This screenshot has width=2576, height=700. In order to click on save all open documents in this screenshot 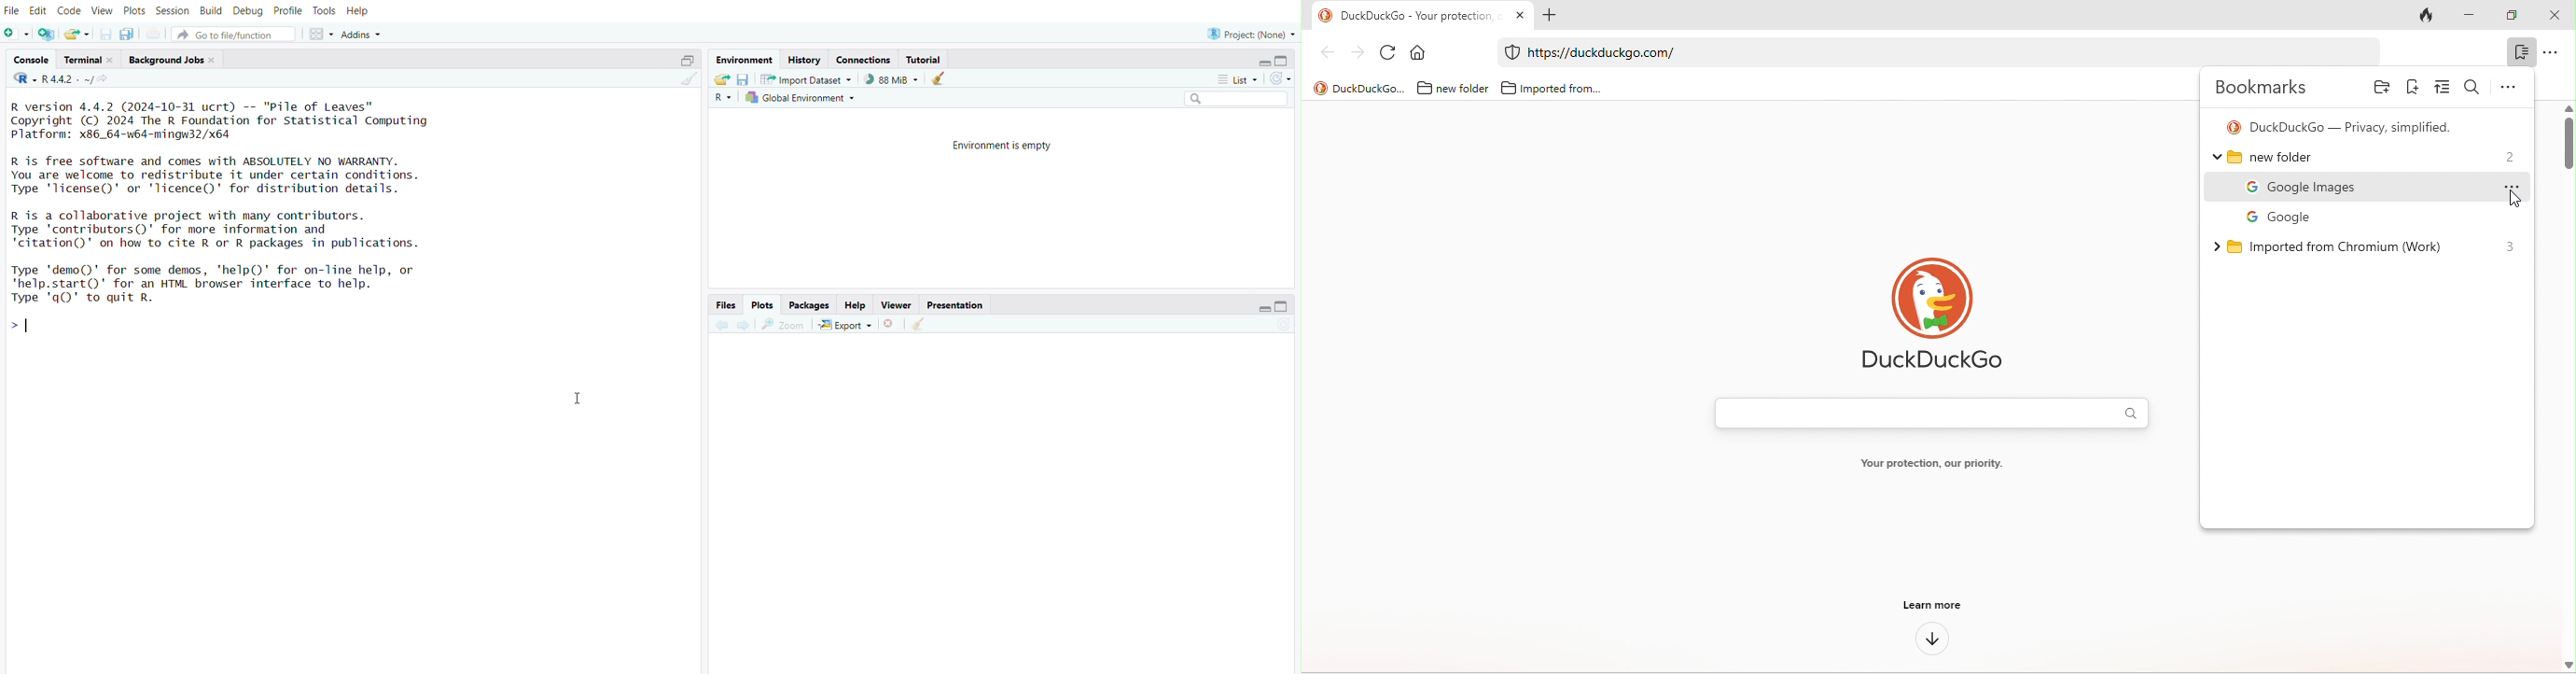, I will do `click(130, 34)`.